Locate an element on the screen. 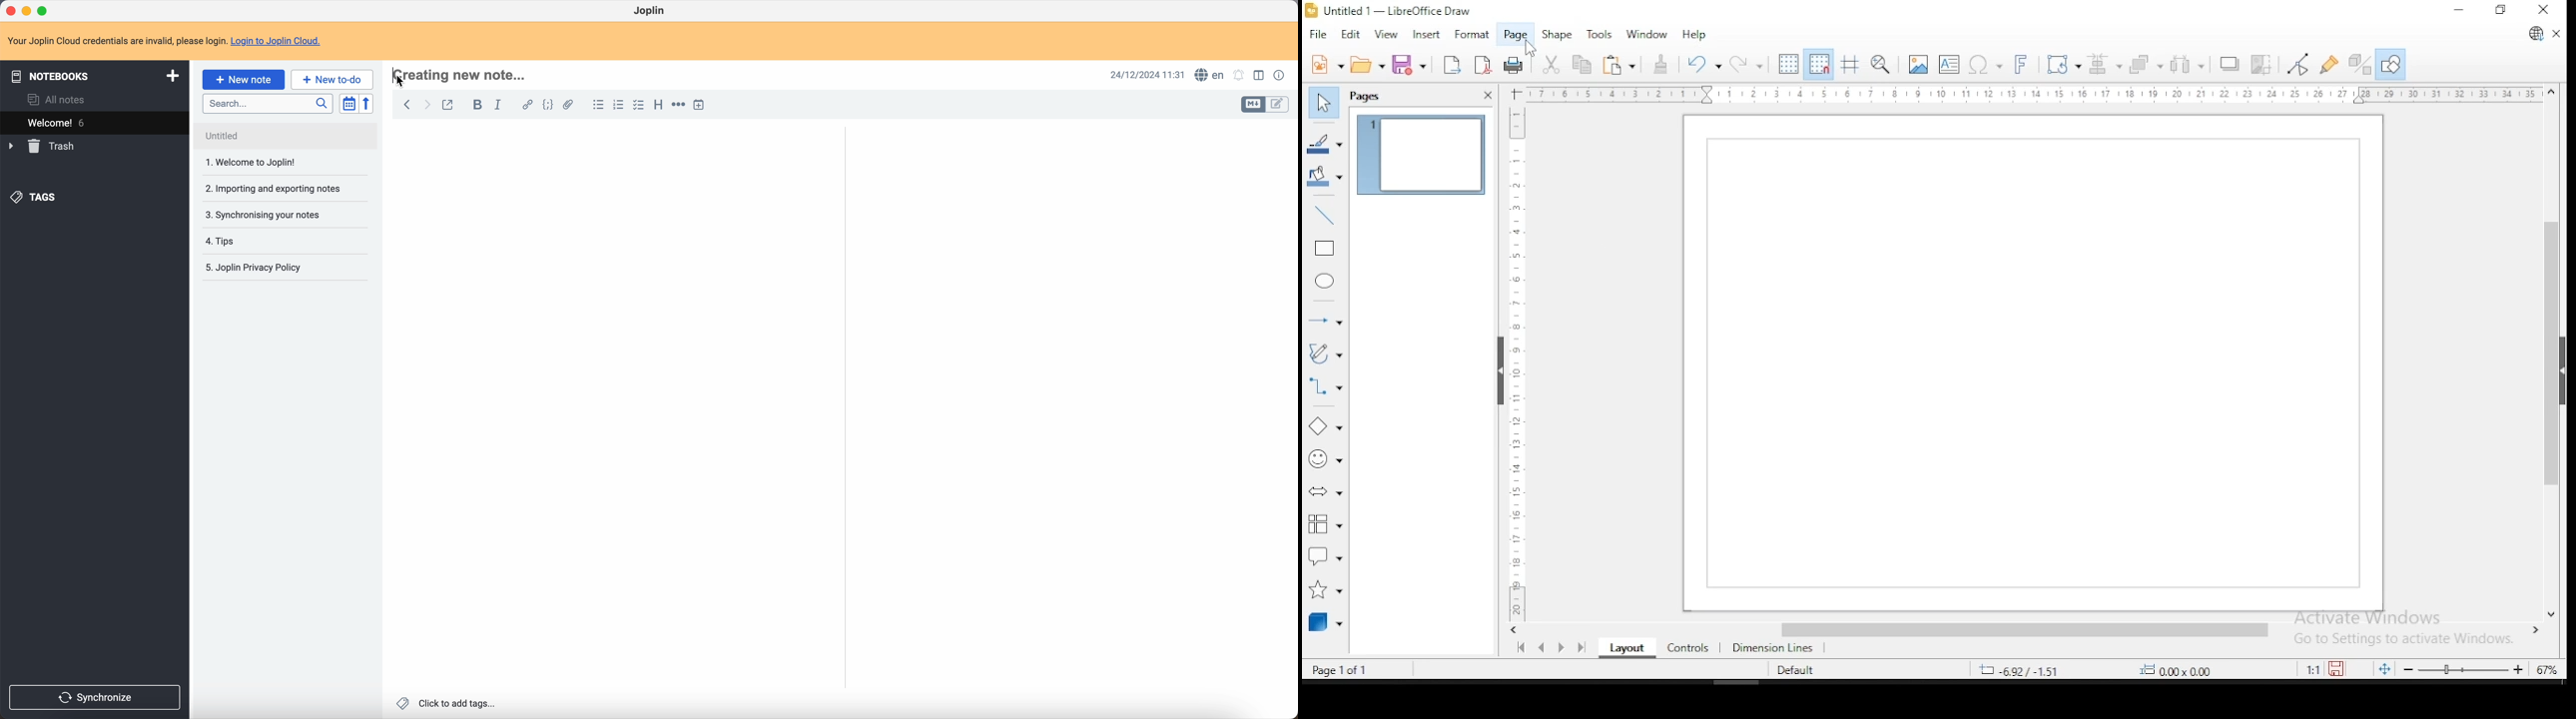 This screenshot has width=2576, height=728. 3. Synchronising your notes is located at coordinates (266, 214).